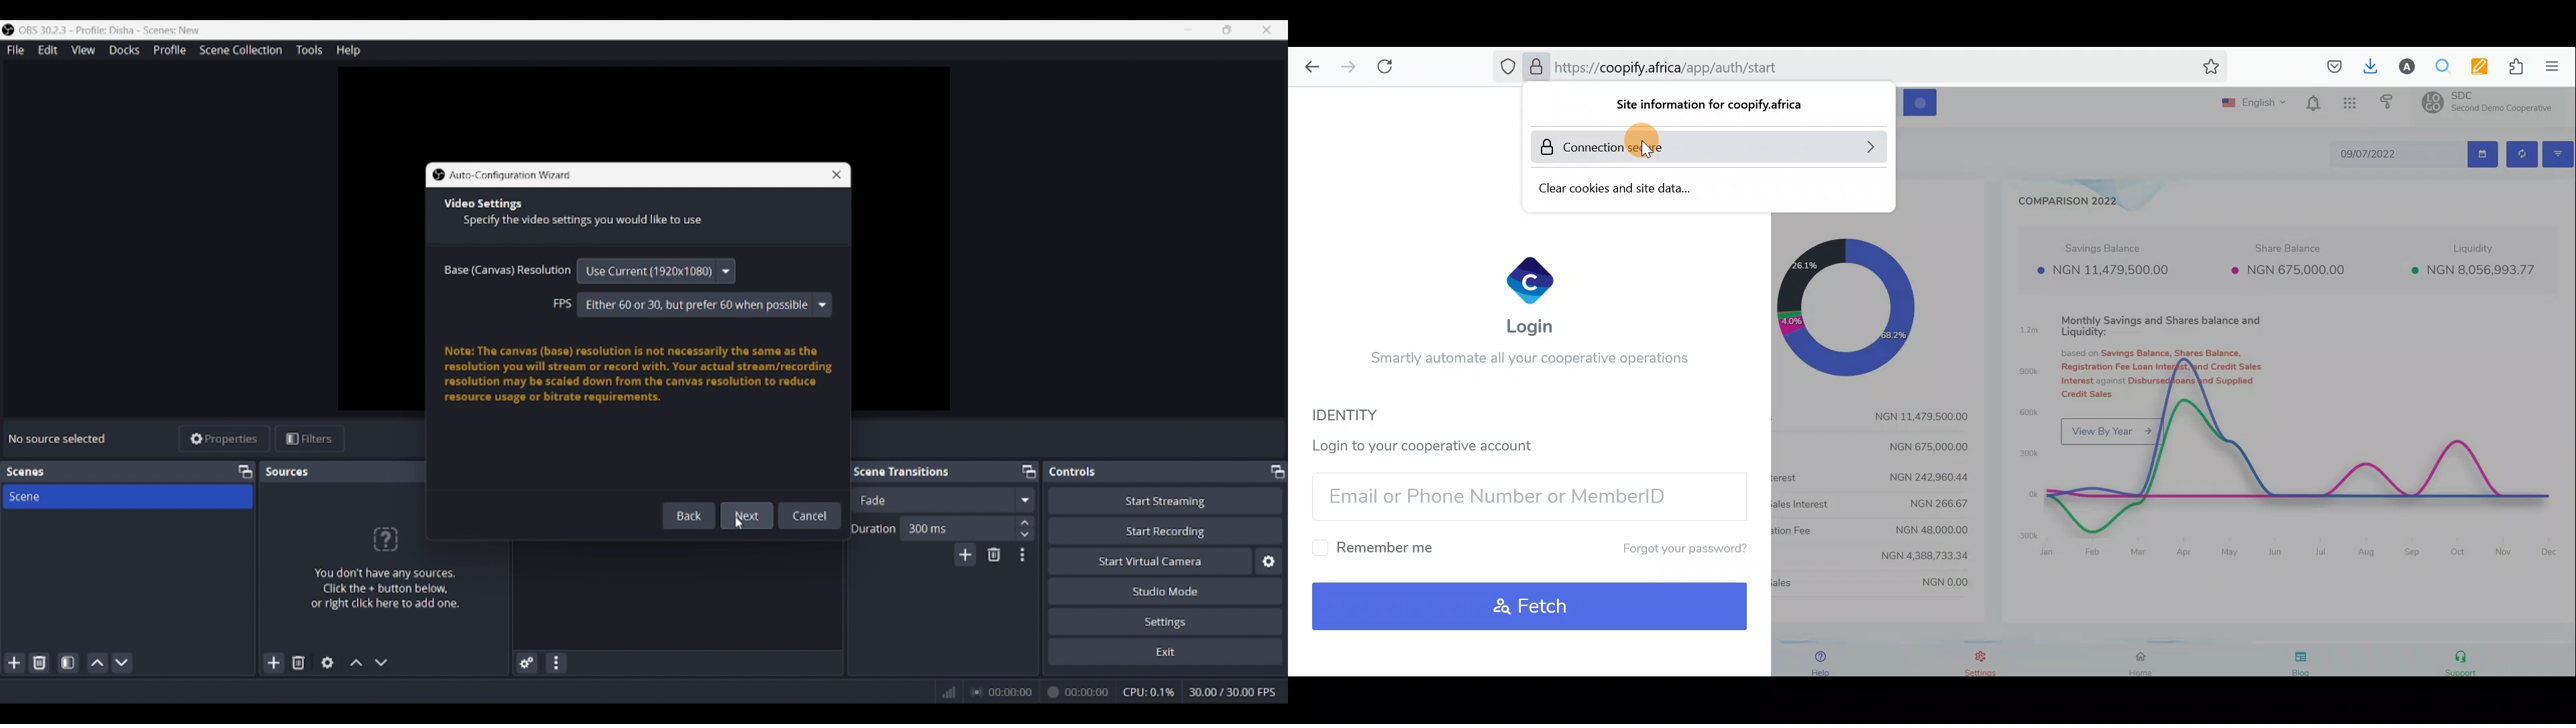  Describe the element at coordinates (944, 690) in the screenshot. I see `Network` at that location.